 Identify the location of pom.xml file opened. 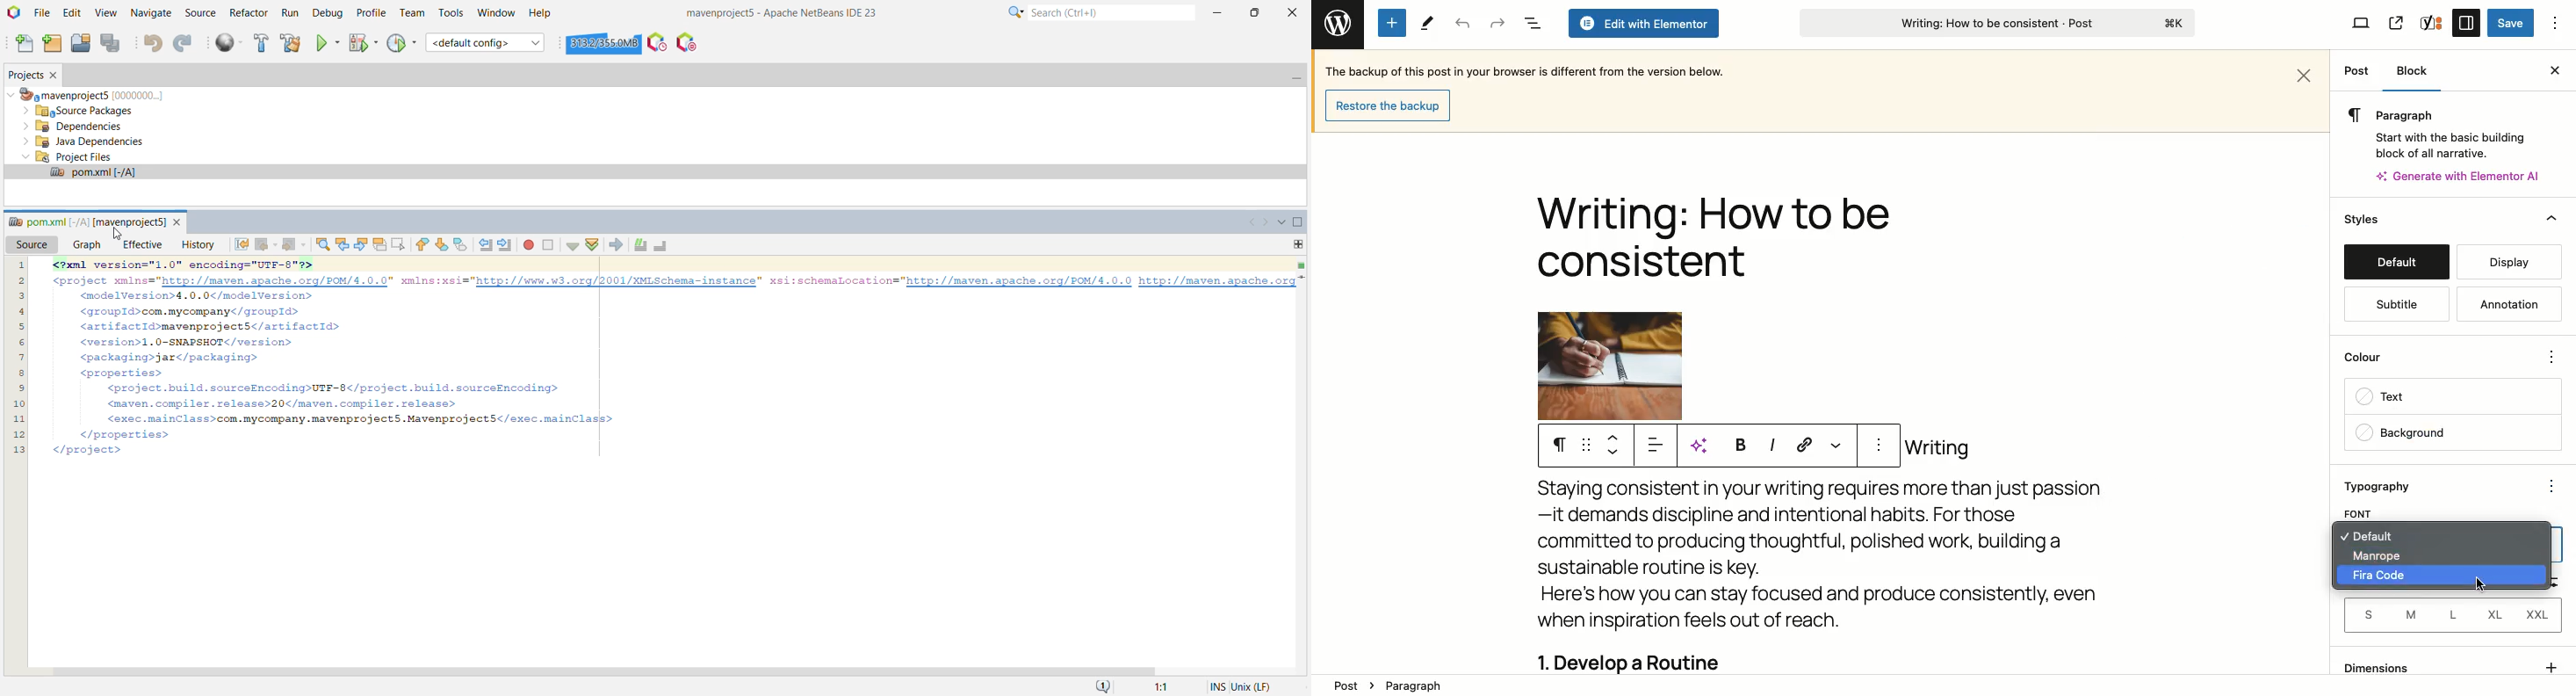
(655, 172).